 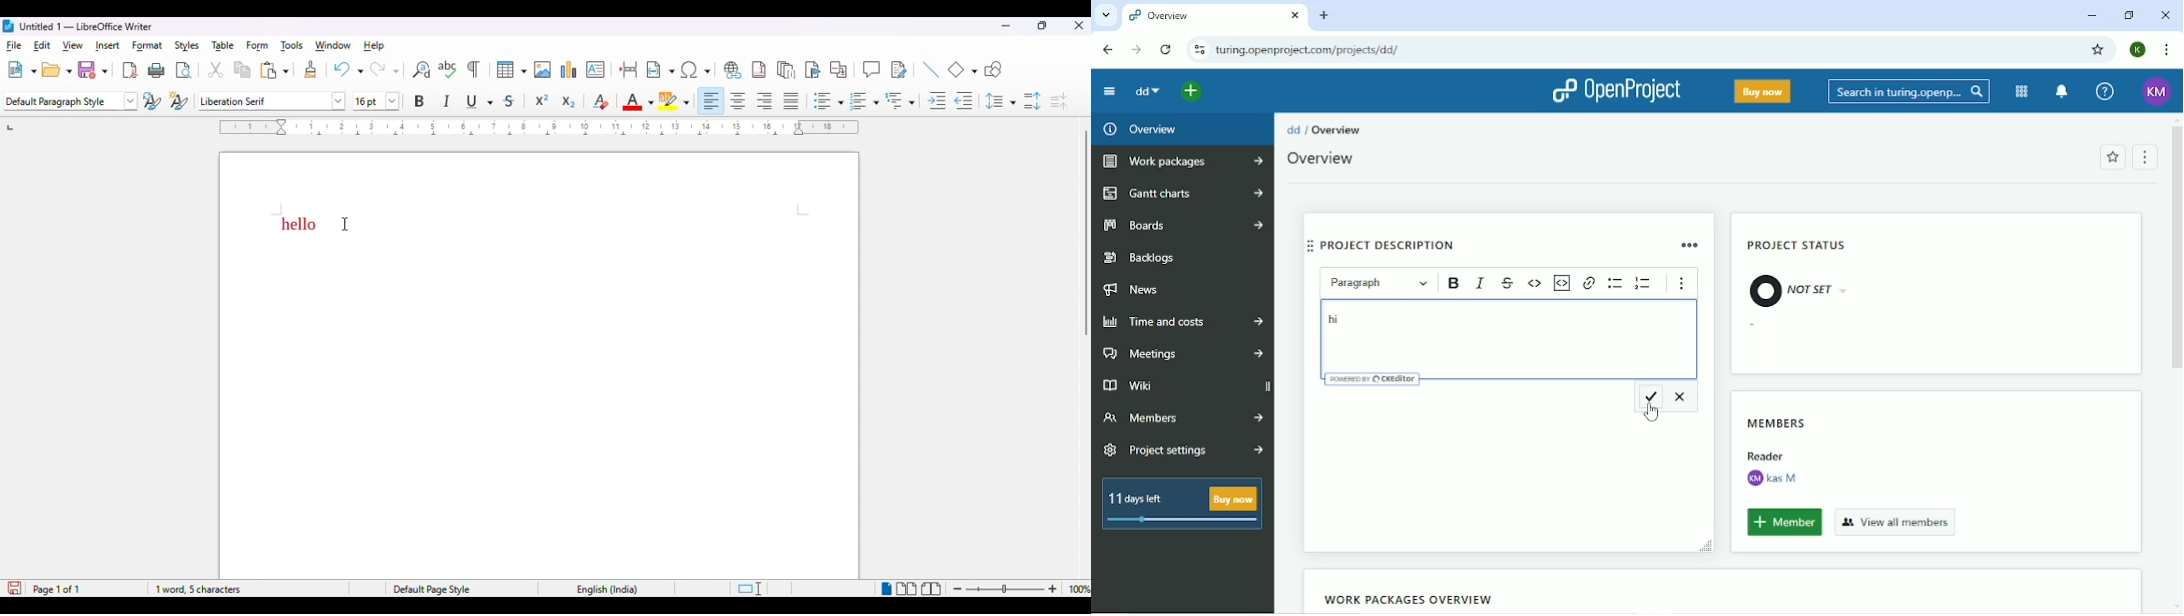 I want to click on Cursor, so click(x=1653, y=411).